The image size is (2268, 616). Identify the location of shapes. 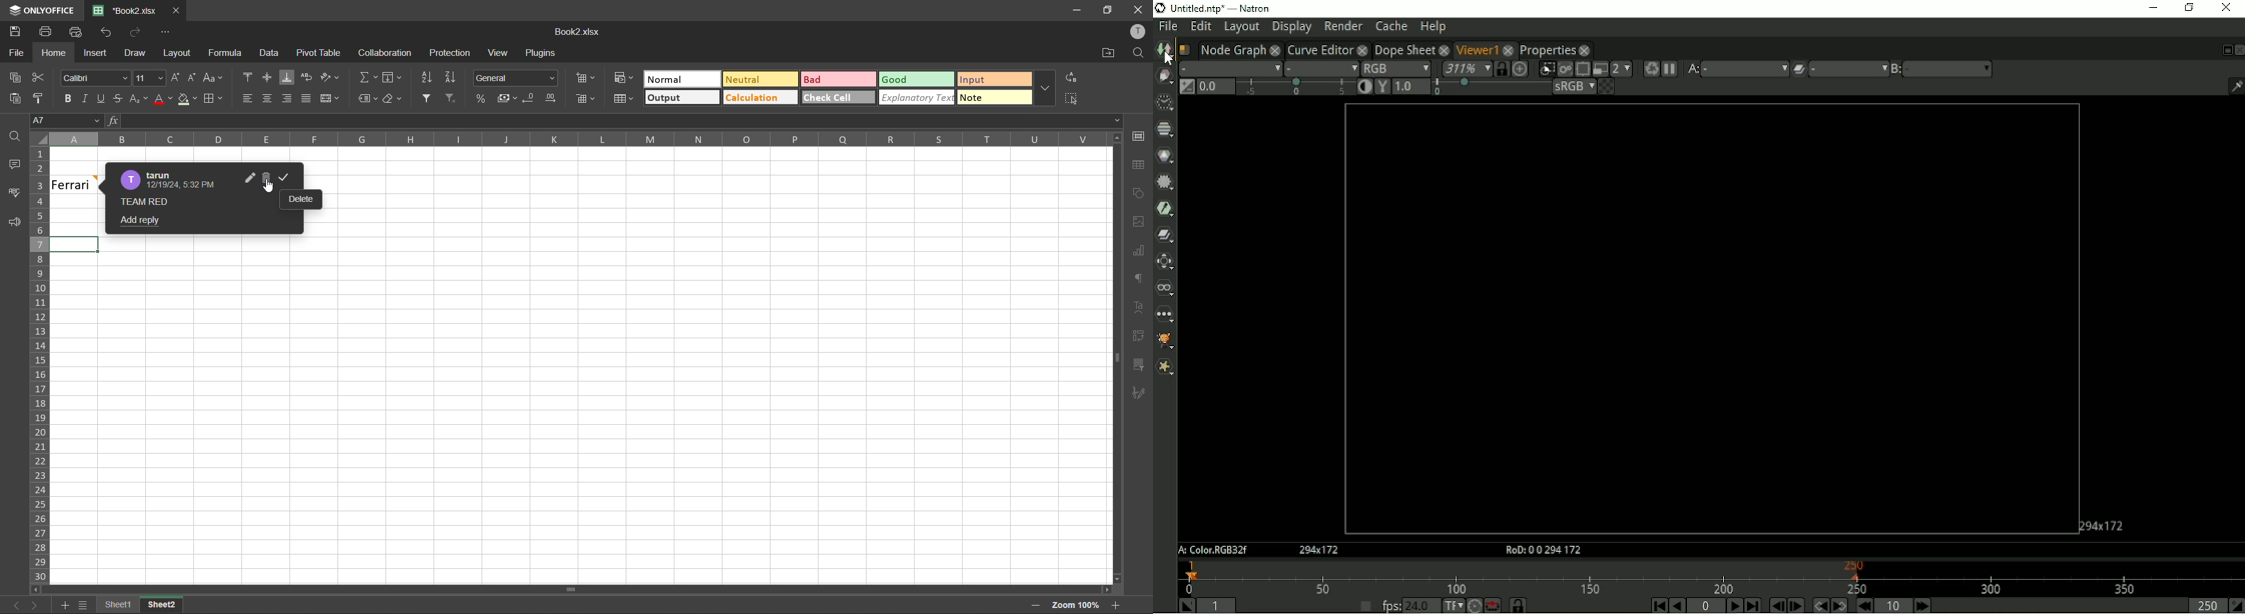
(1138, 194).